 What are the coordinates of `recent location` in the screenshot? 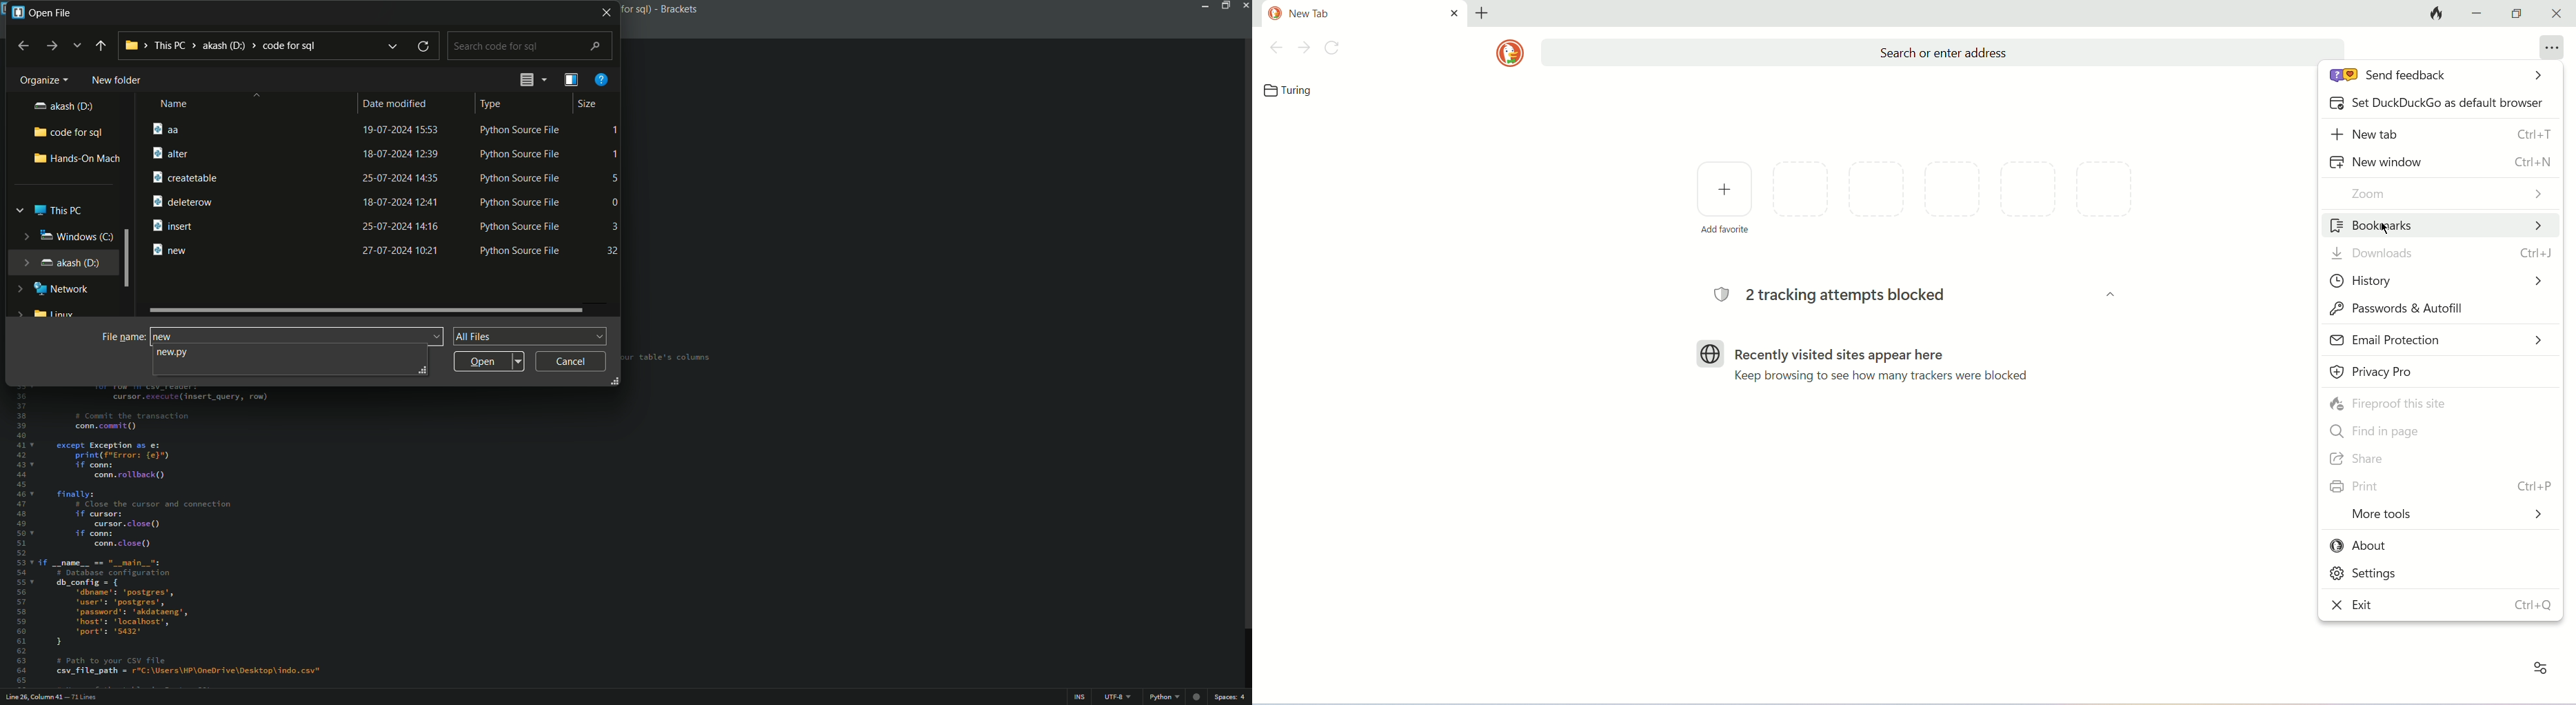 It's located at (76, 44).